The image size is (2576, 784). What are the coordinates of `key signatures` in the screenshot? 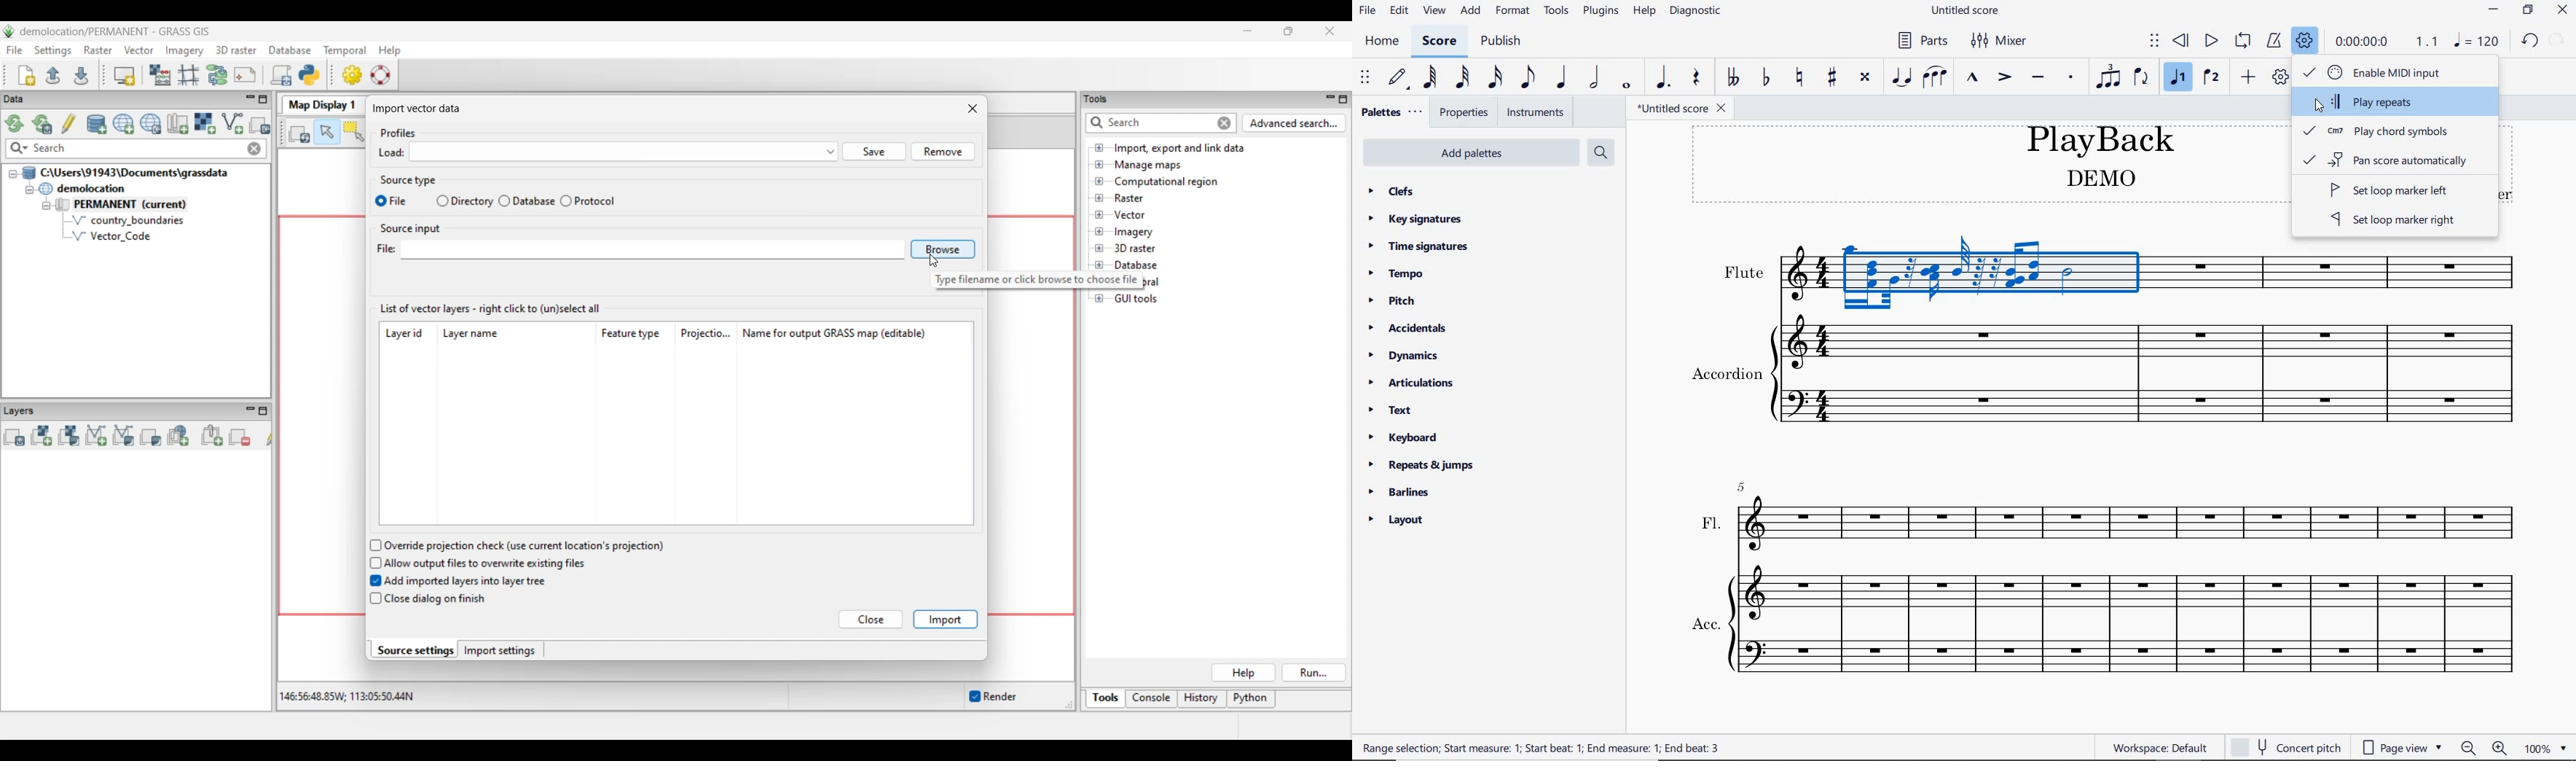 It's located at (1420, 219).